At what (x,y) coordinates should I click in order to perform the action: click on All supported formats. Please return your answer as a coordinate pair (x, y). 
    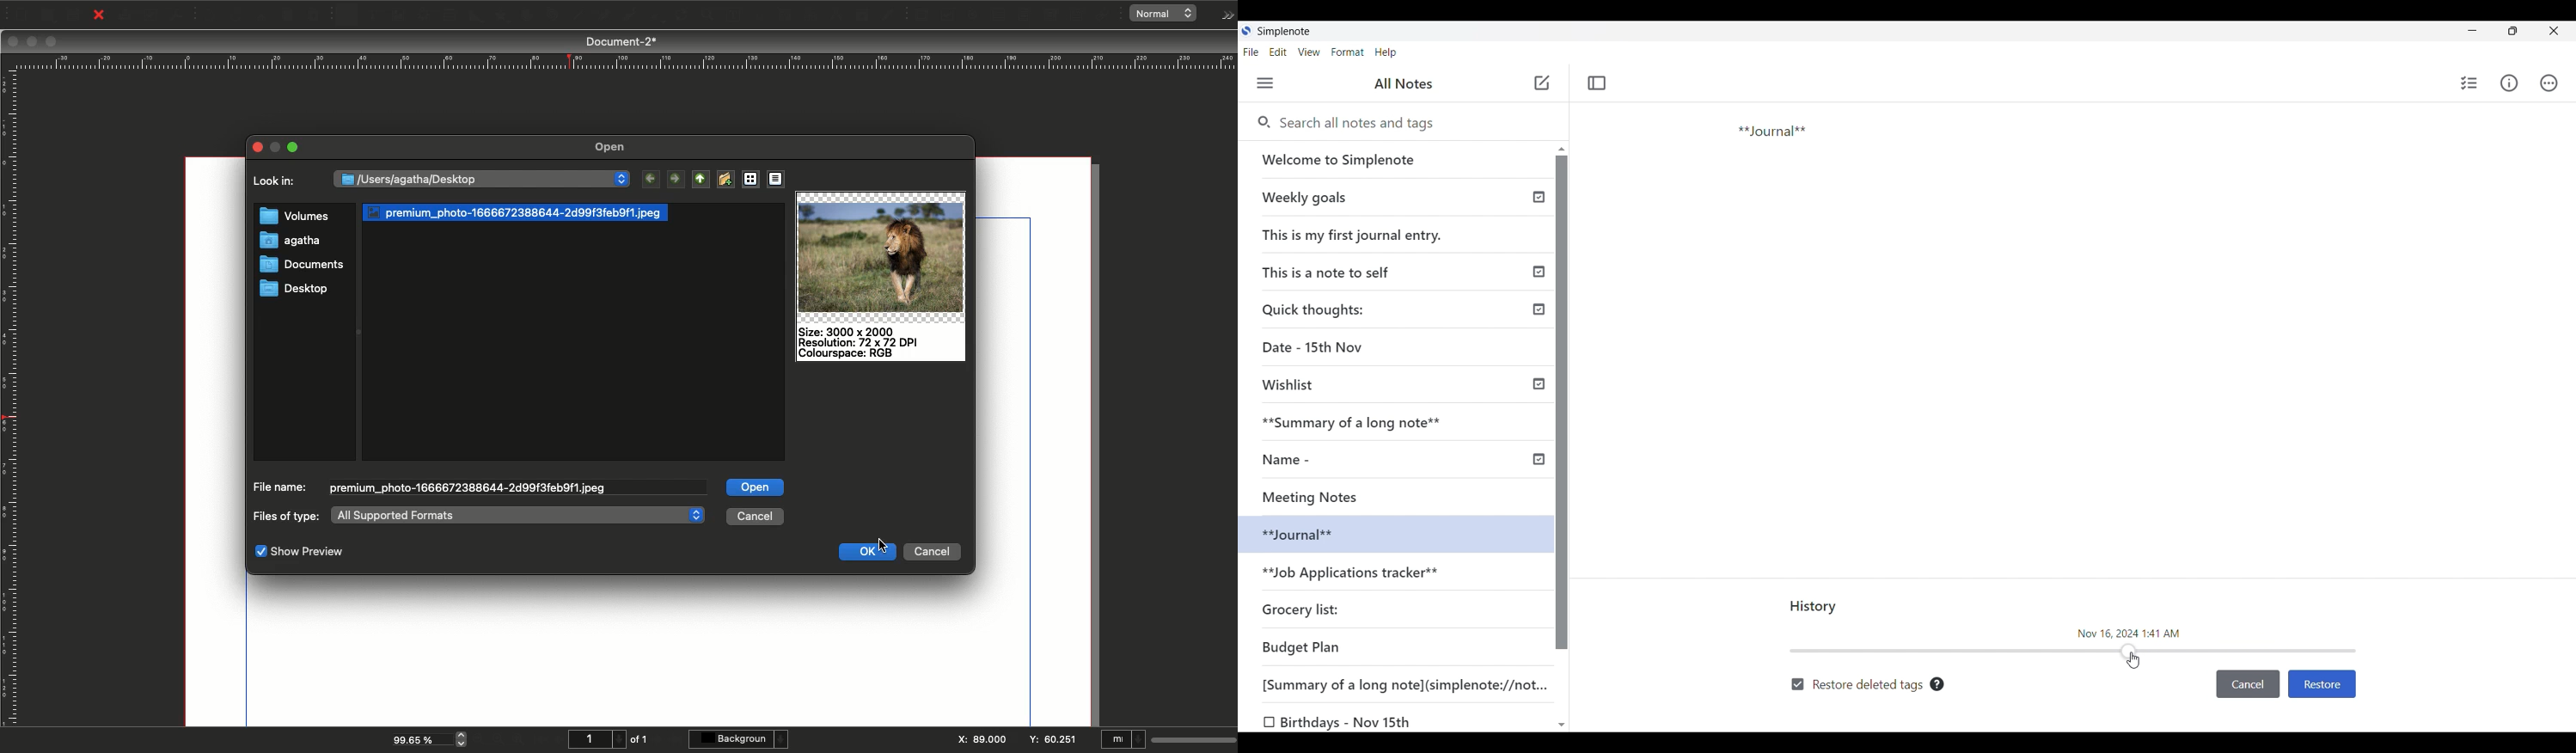
    Looking at the image, I should click on (517, 515).